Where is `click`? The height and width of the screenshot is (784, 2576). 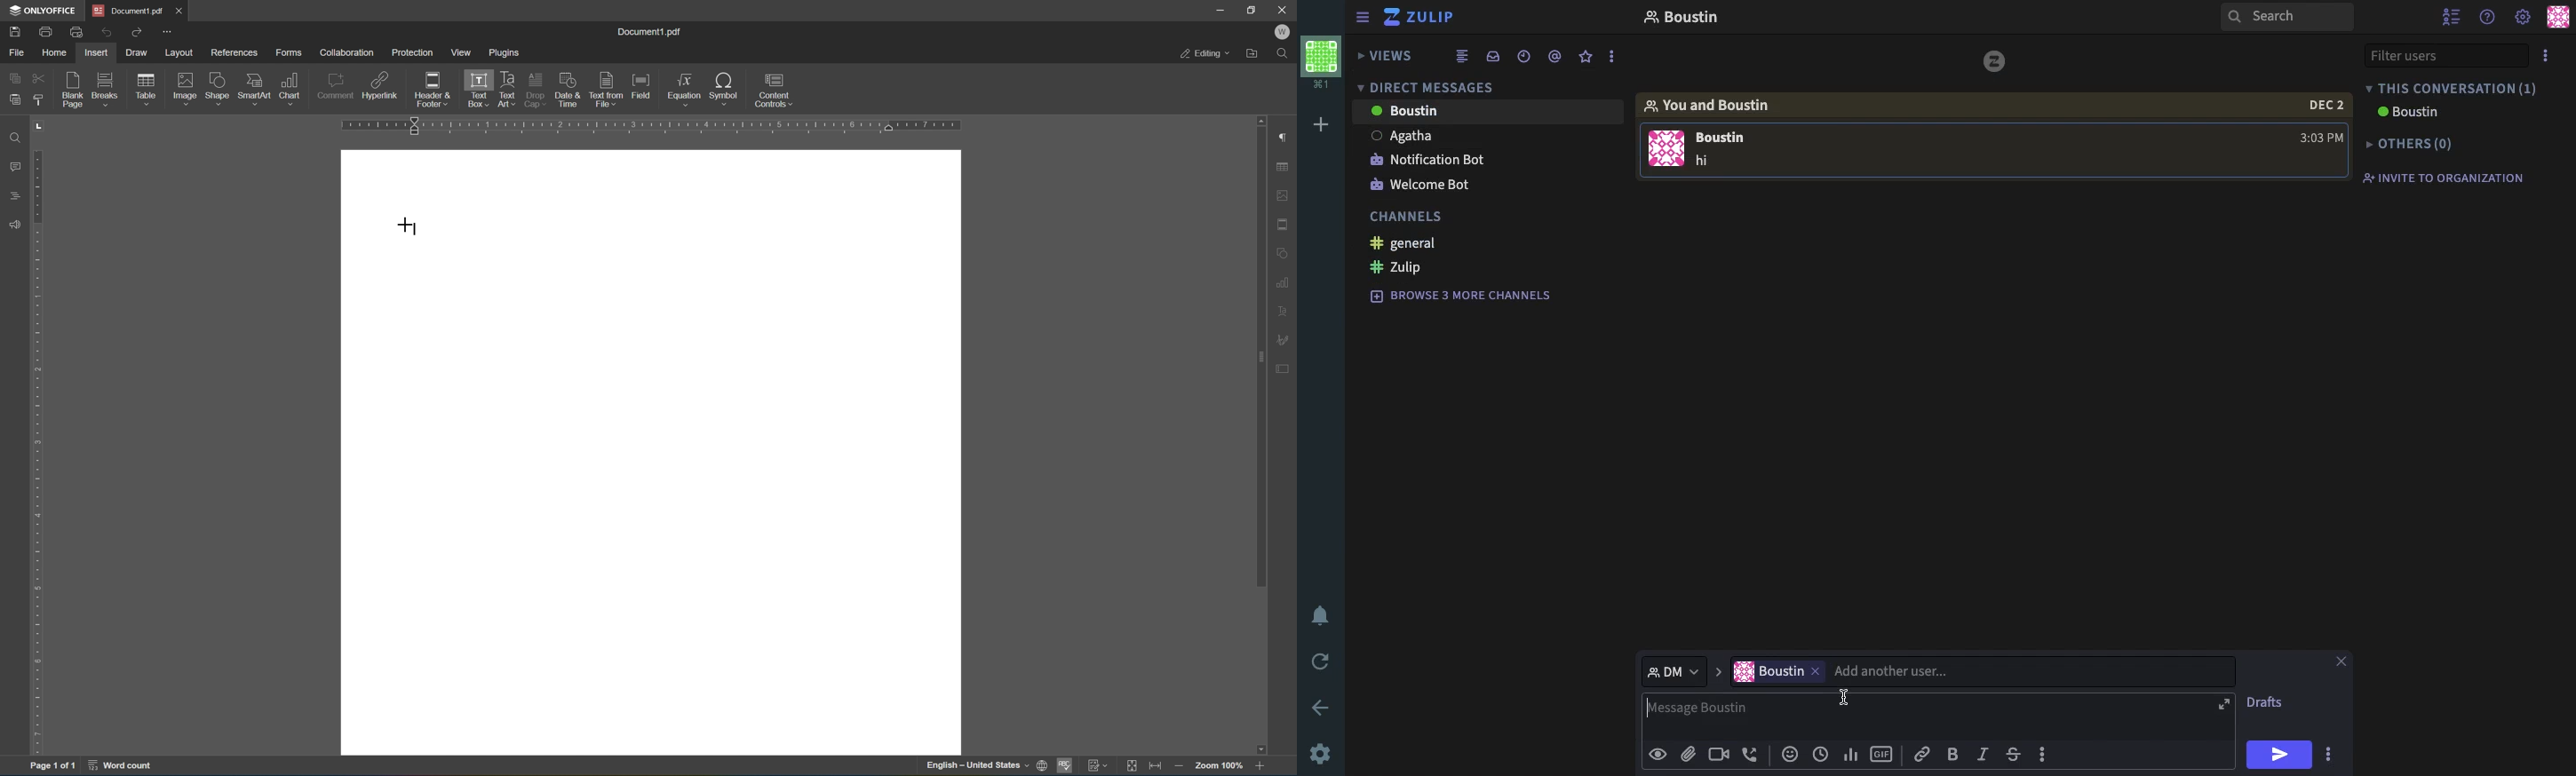
click is located at coordinates (2331, 757).